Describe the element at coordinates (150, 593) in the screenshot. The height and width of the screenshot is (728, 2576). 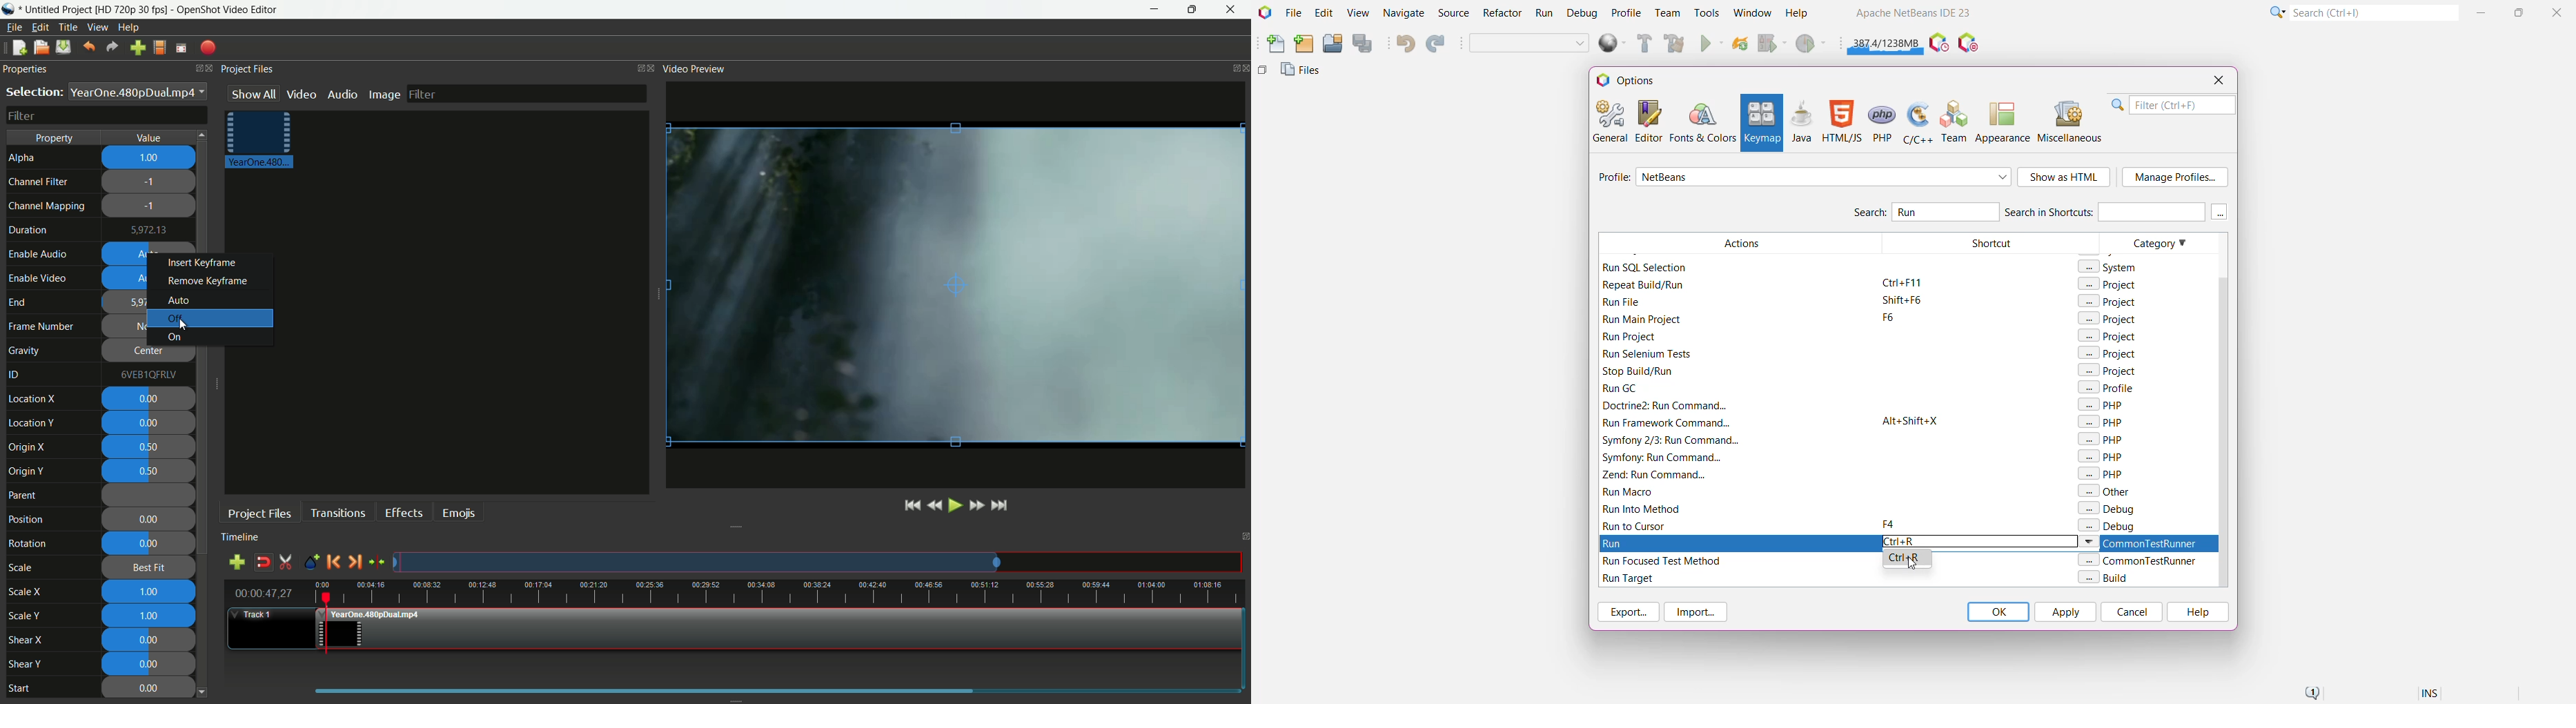
I see `1.00` at that location.